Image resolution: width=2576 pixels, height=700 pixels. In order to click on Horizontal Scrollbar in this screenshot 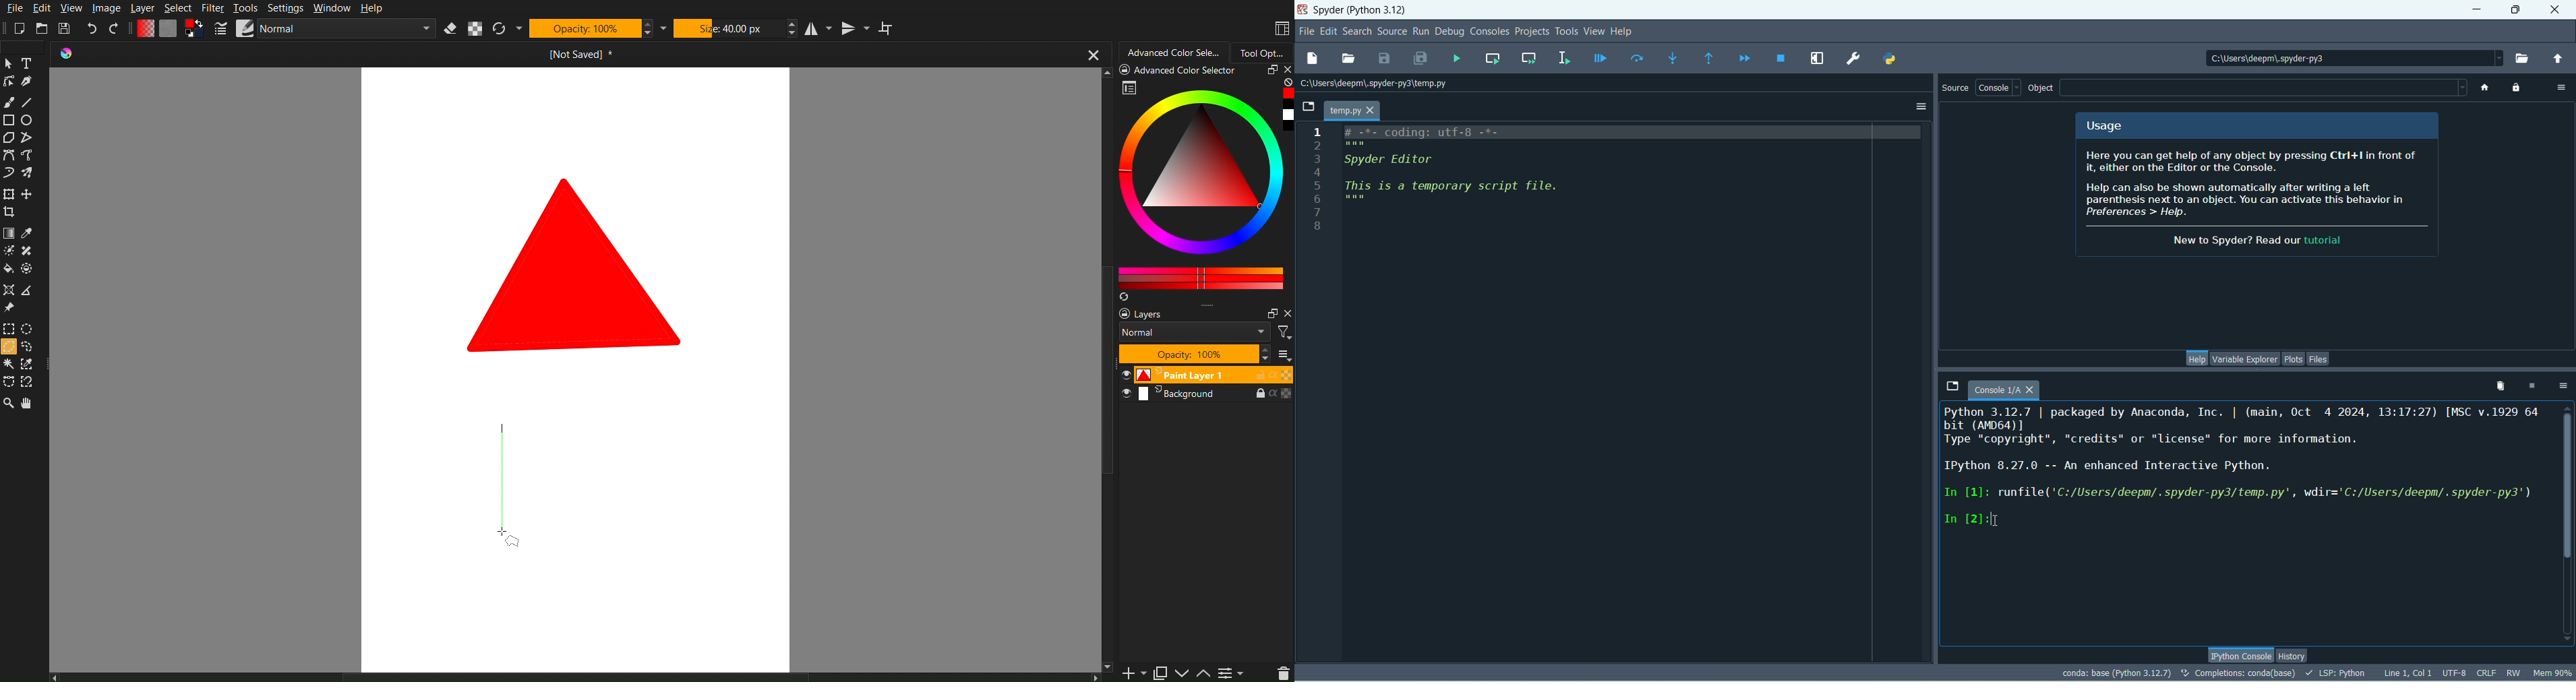, I will do `click(570, 676)`.